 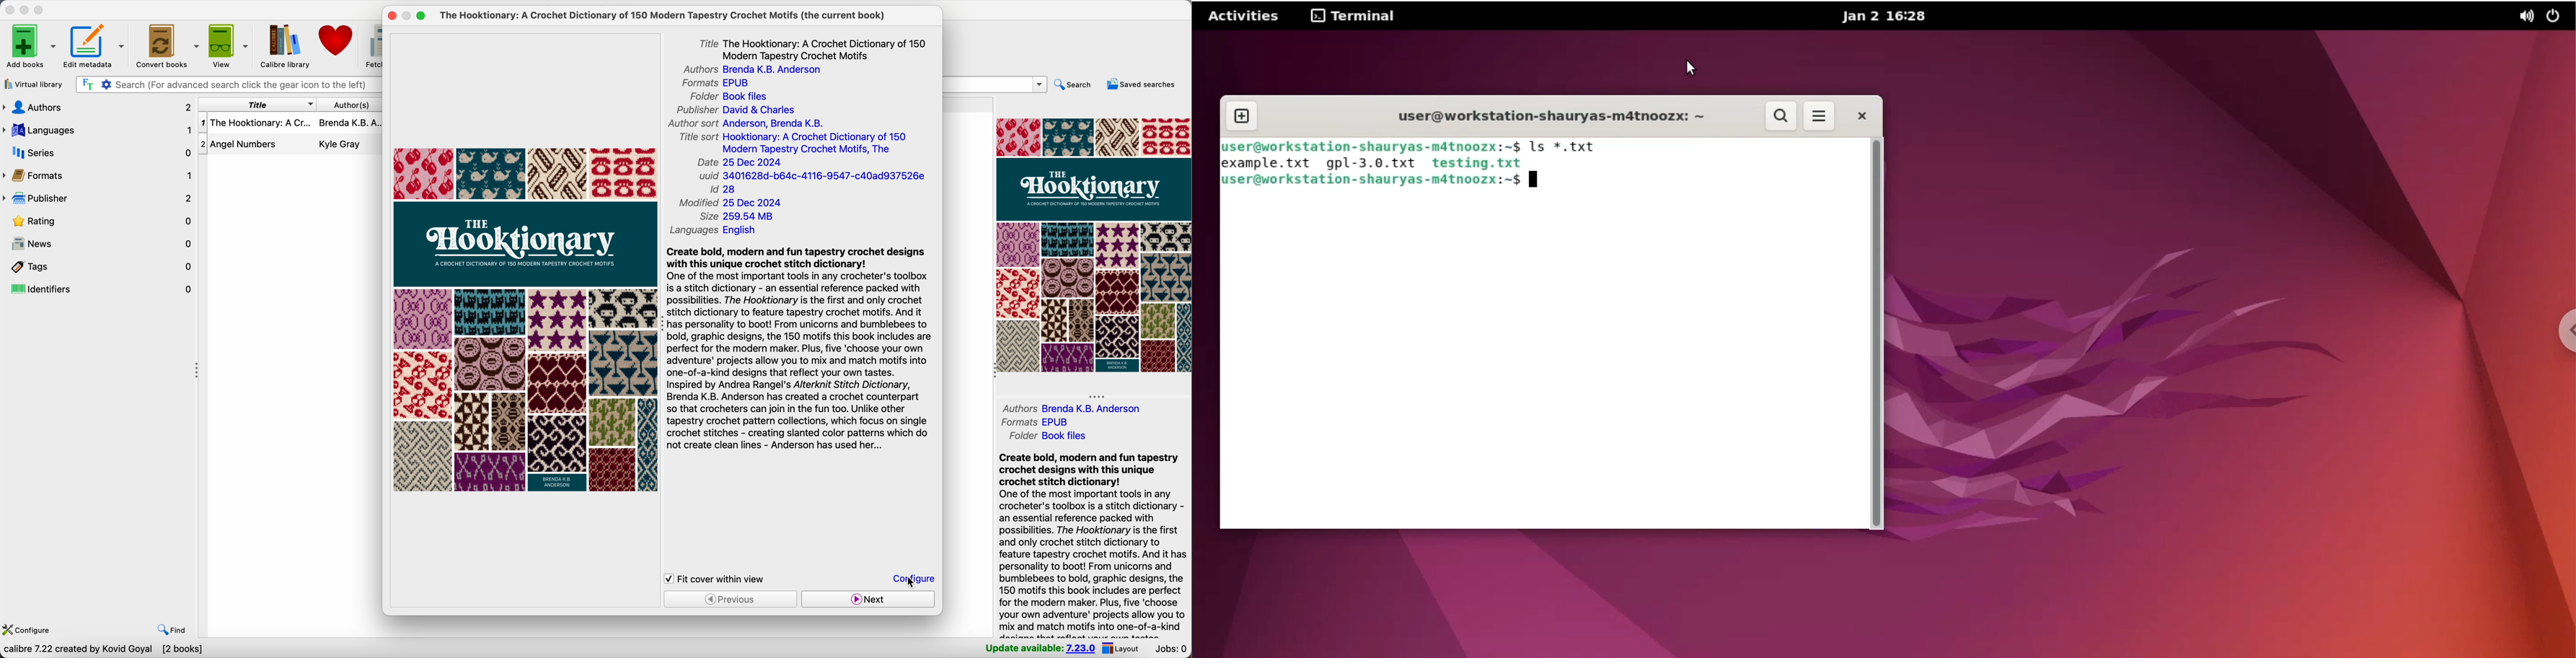 What do you see at coordinates (996, 84) in the screenshot?
I see `search bar` at bounding box center [996, 84].